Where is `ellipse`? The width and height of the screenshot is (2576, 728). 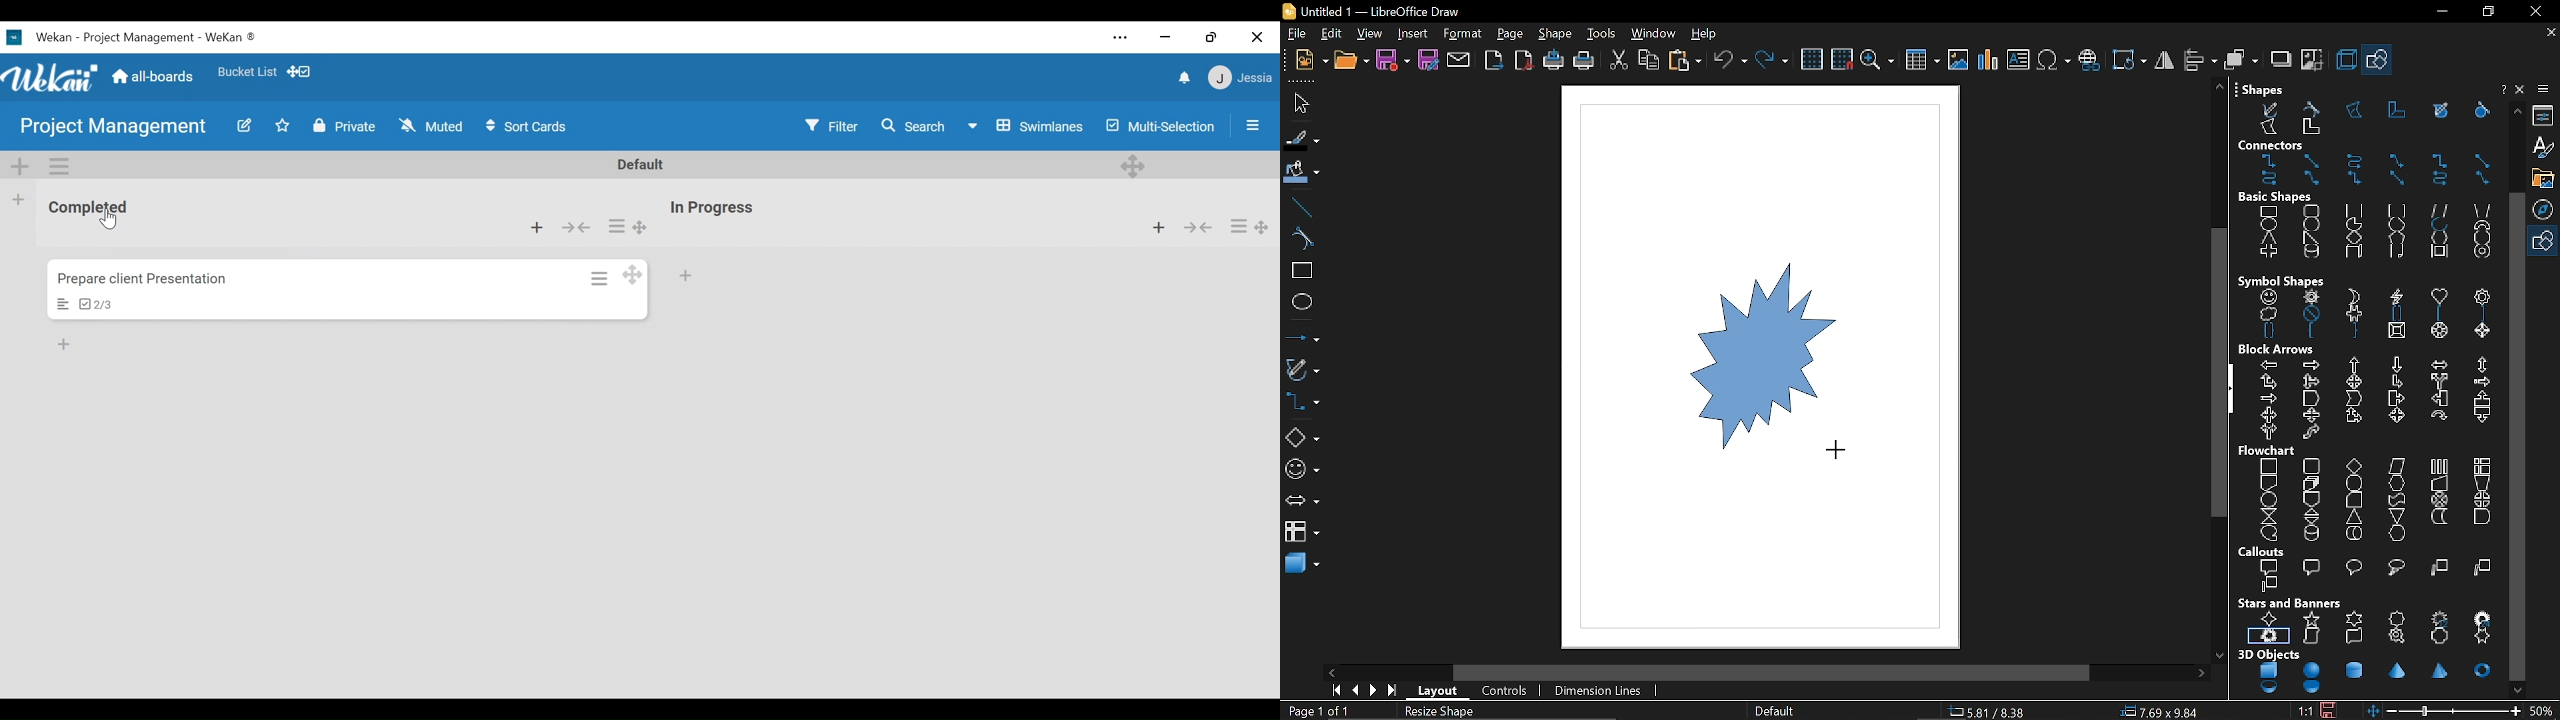 ellipse is located at coordinates (1299, 300).